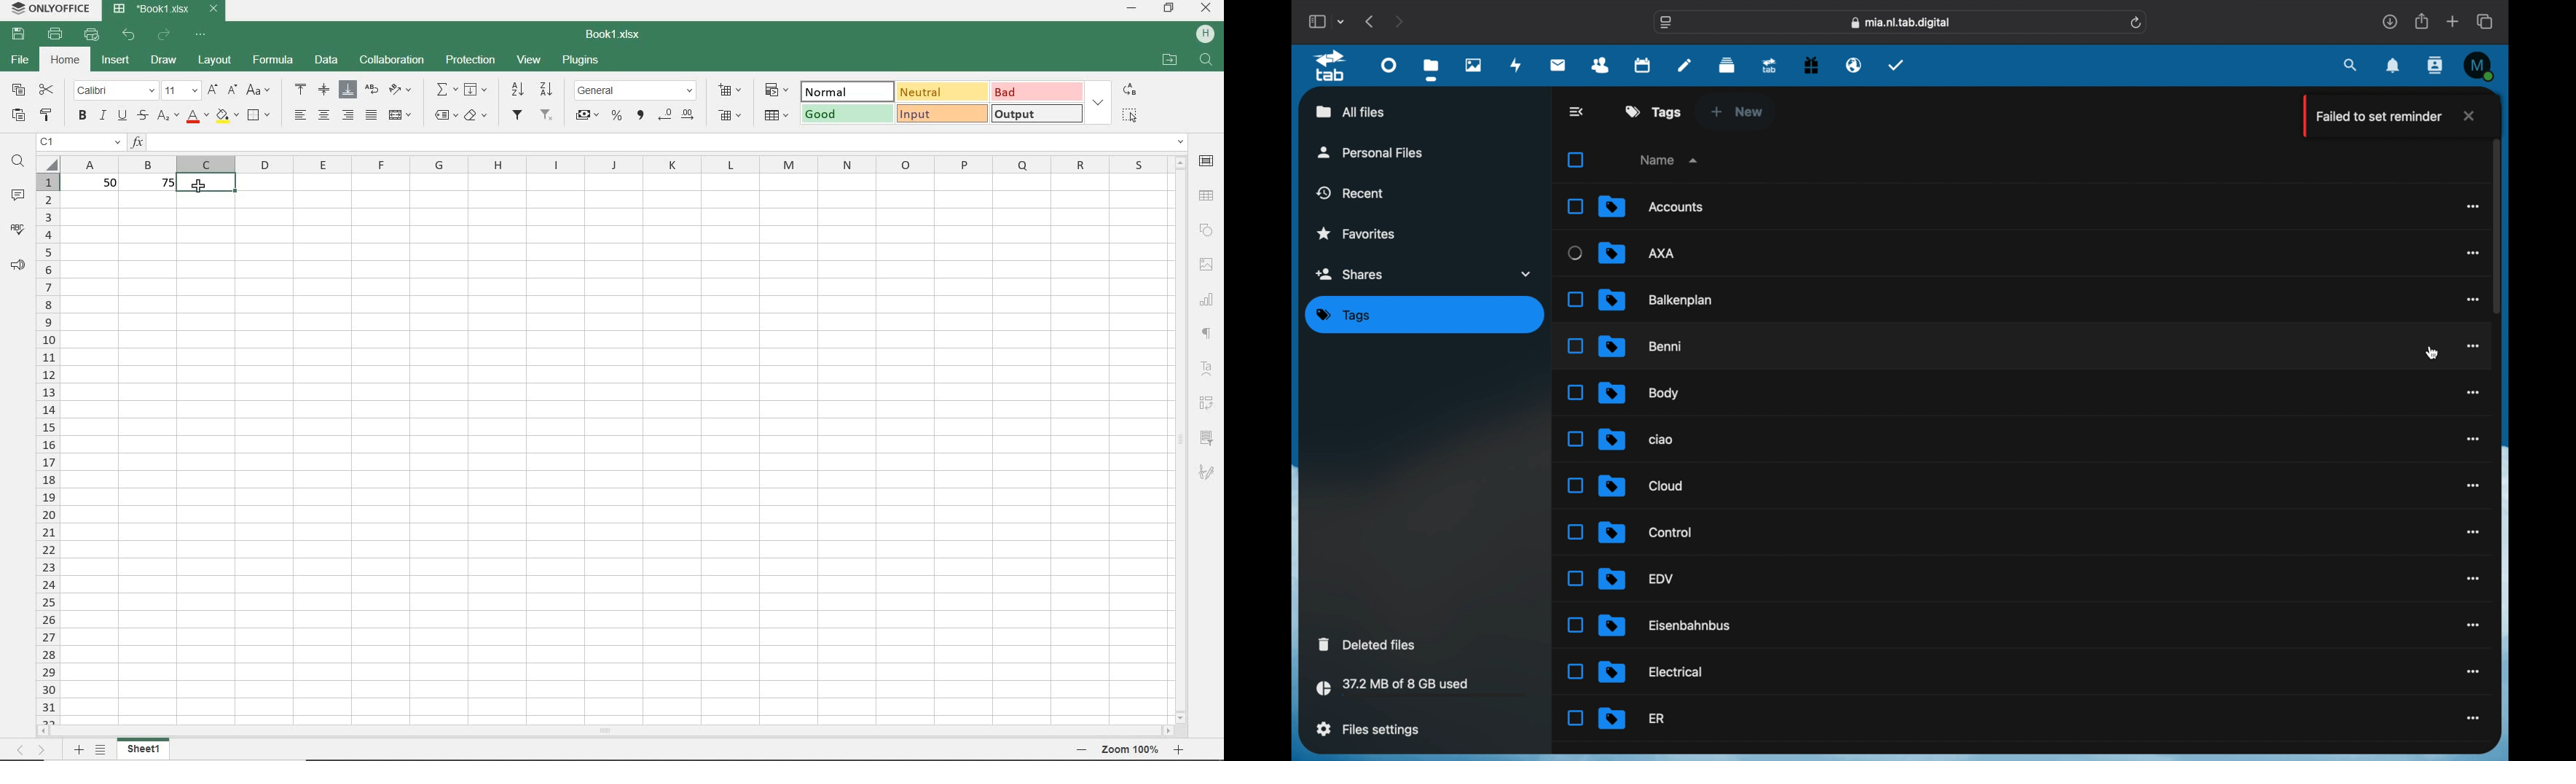 This screenshot has width=2576, height=784. I want to click on summation, so click(447, 90).